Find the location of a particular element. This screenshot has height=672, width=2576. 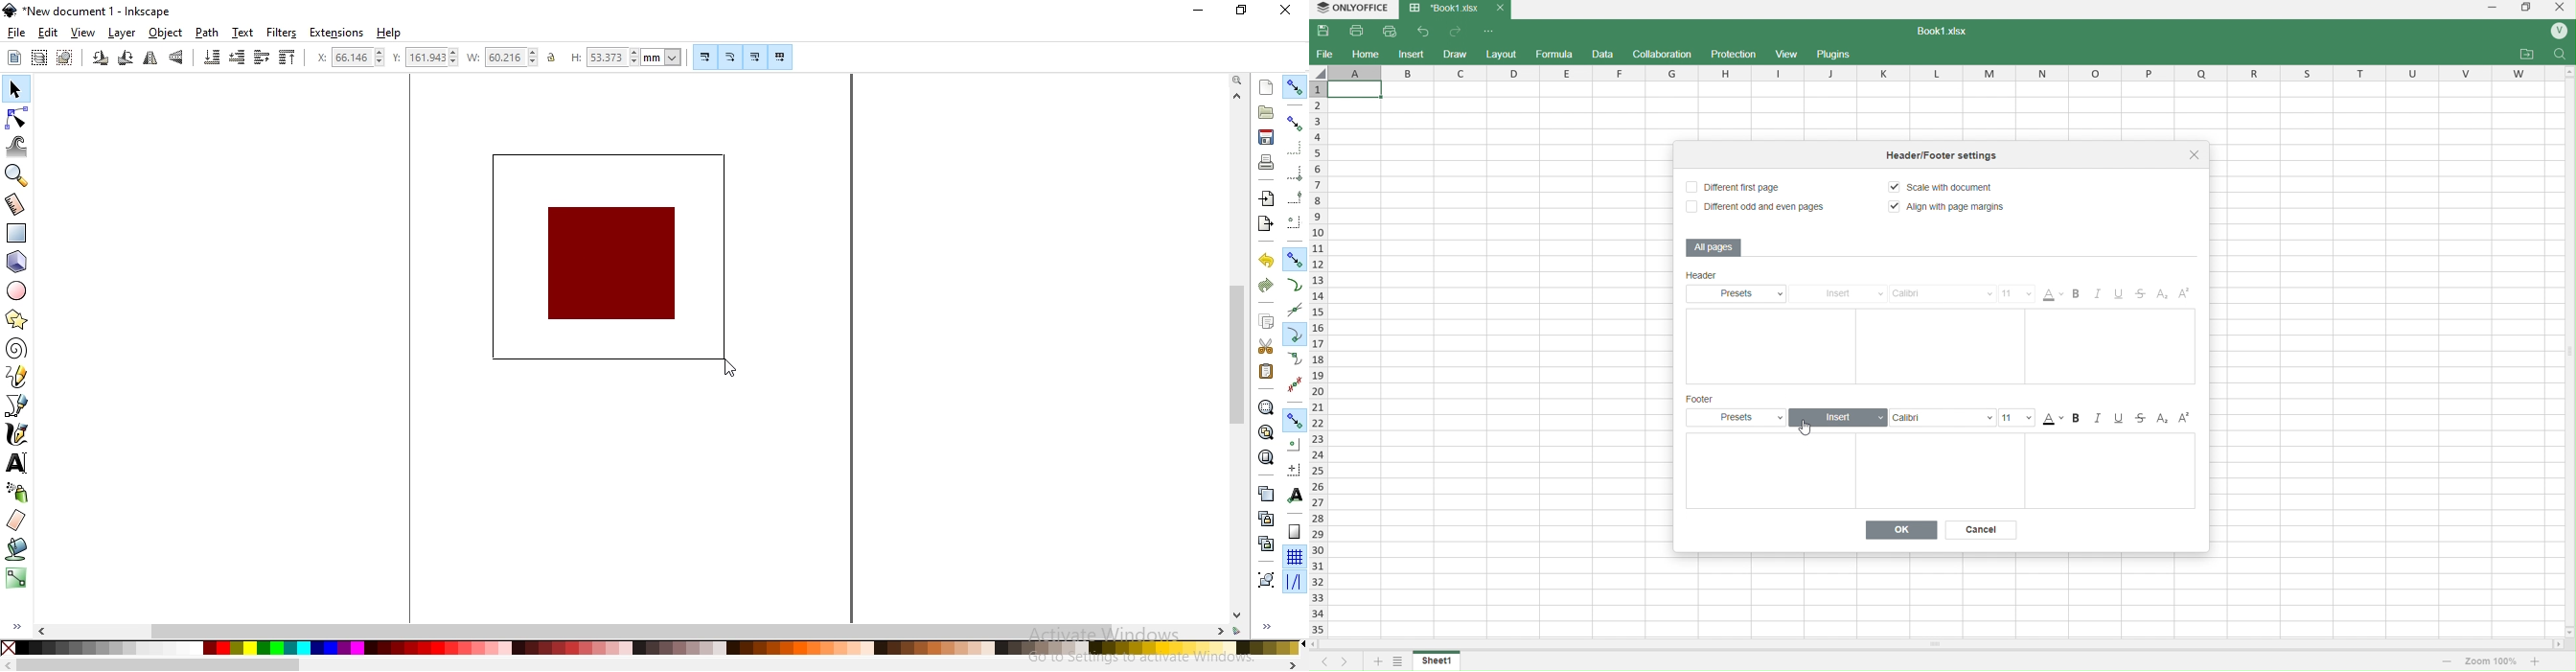

nap to cusp nodes is located at coordinates (1293, 336).